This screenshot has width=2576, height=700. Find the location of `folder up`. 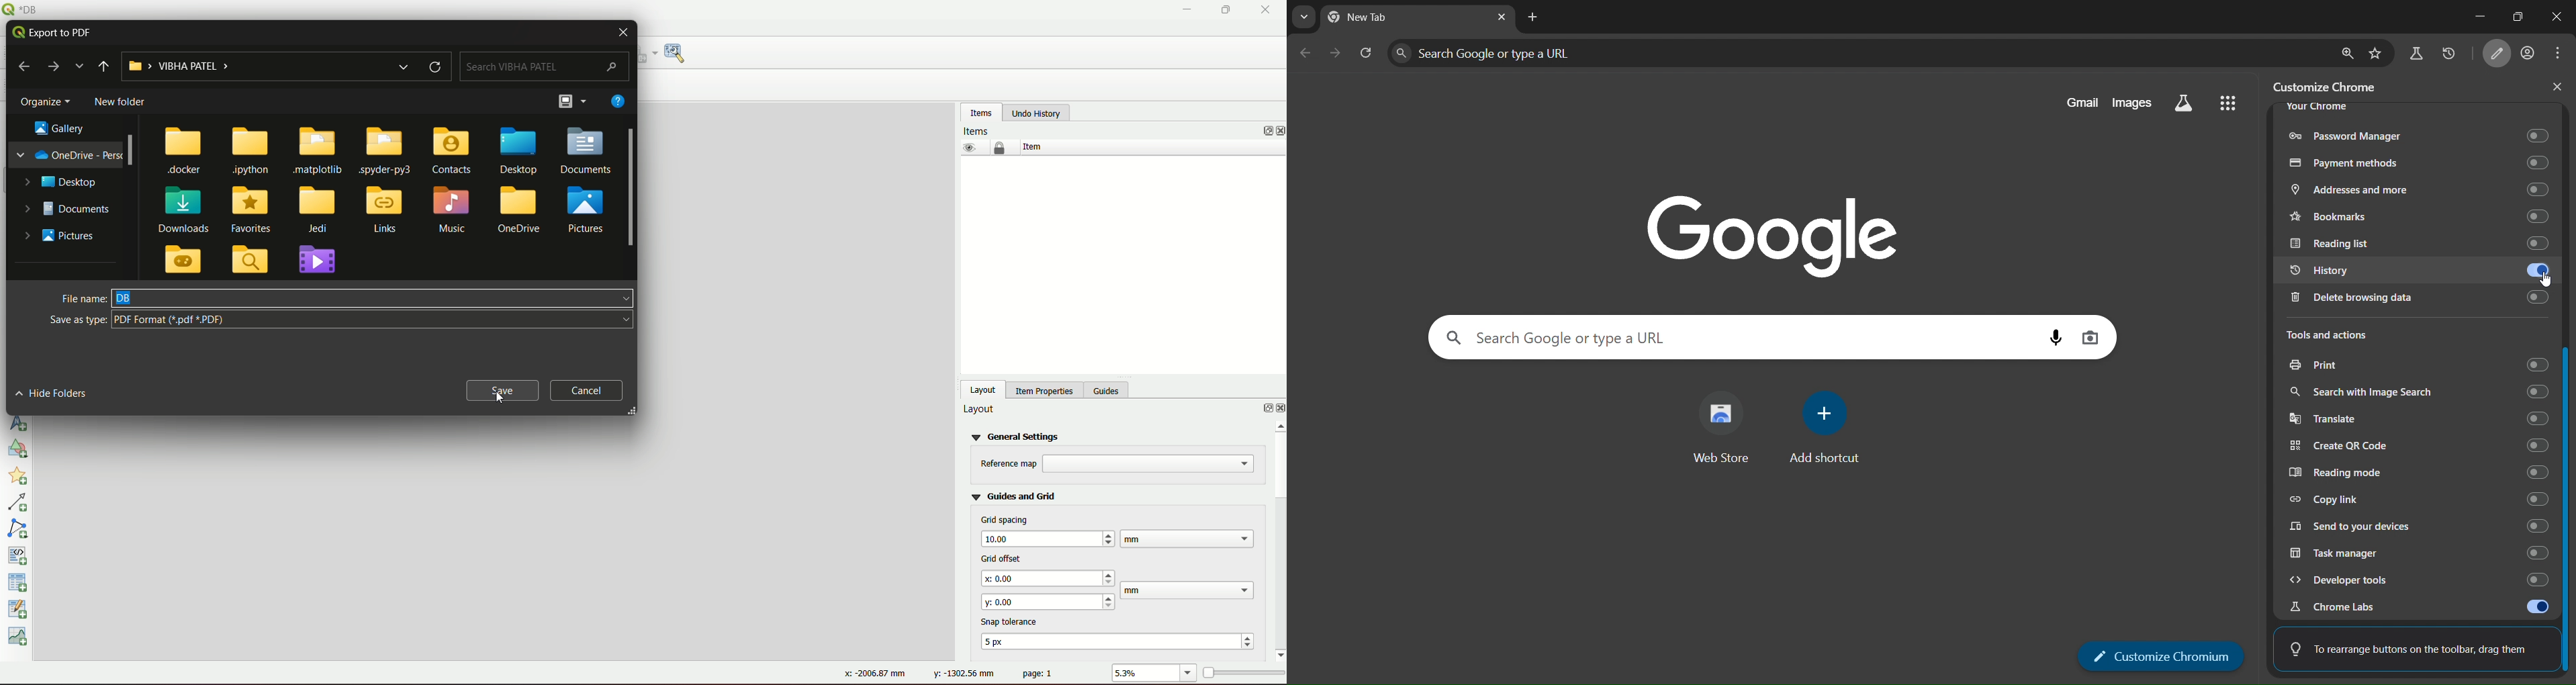

folder up is located at coordinates (104, 66).